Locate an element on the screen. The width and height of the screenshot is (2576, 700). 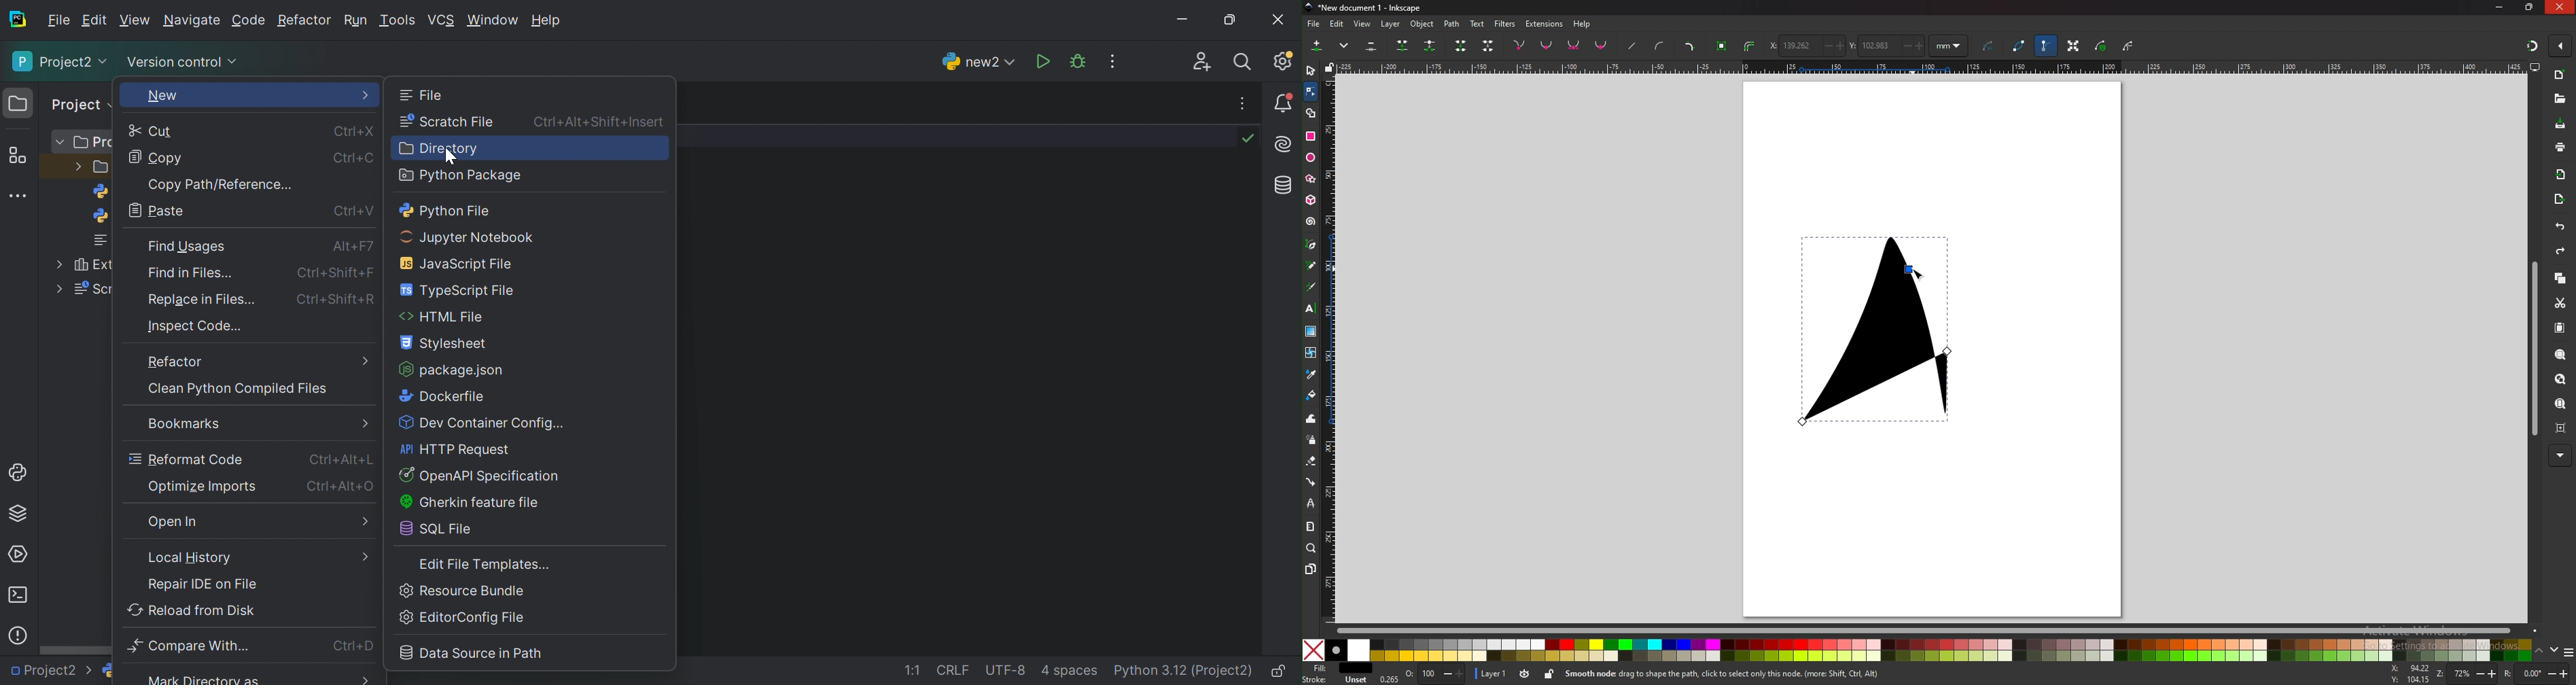
Windows is located at coordinates (494, 20).